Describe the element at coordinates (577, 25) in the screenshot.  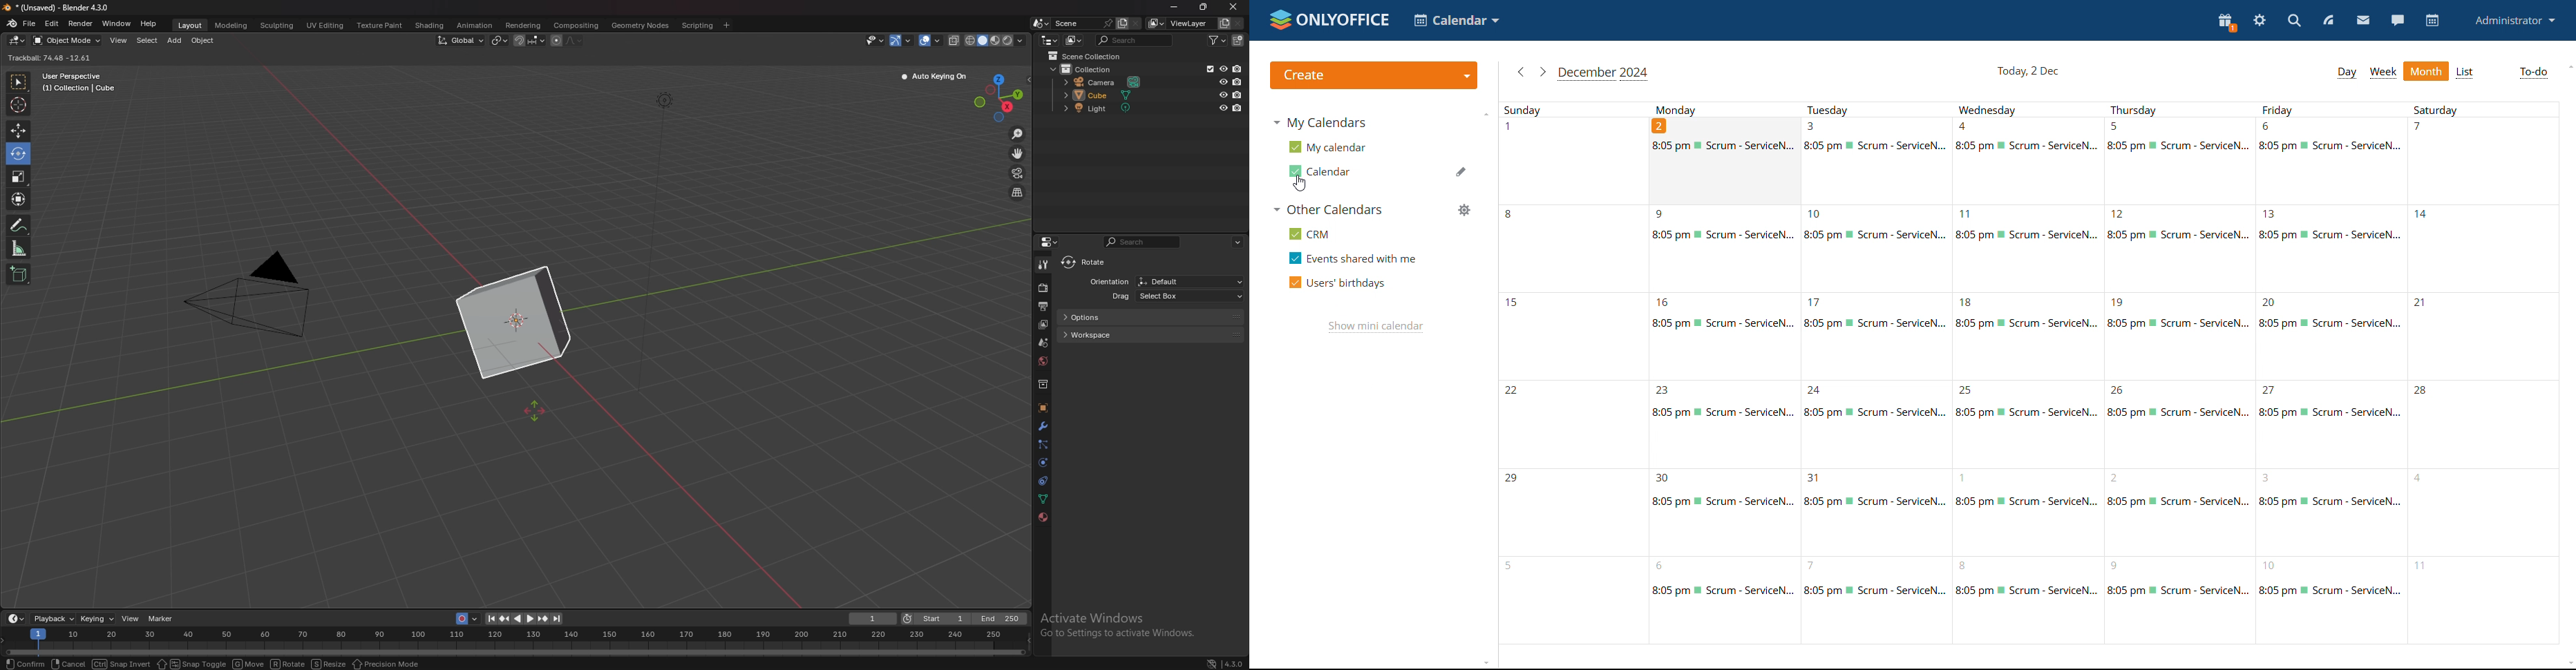
I see `compositing` at that location.